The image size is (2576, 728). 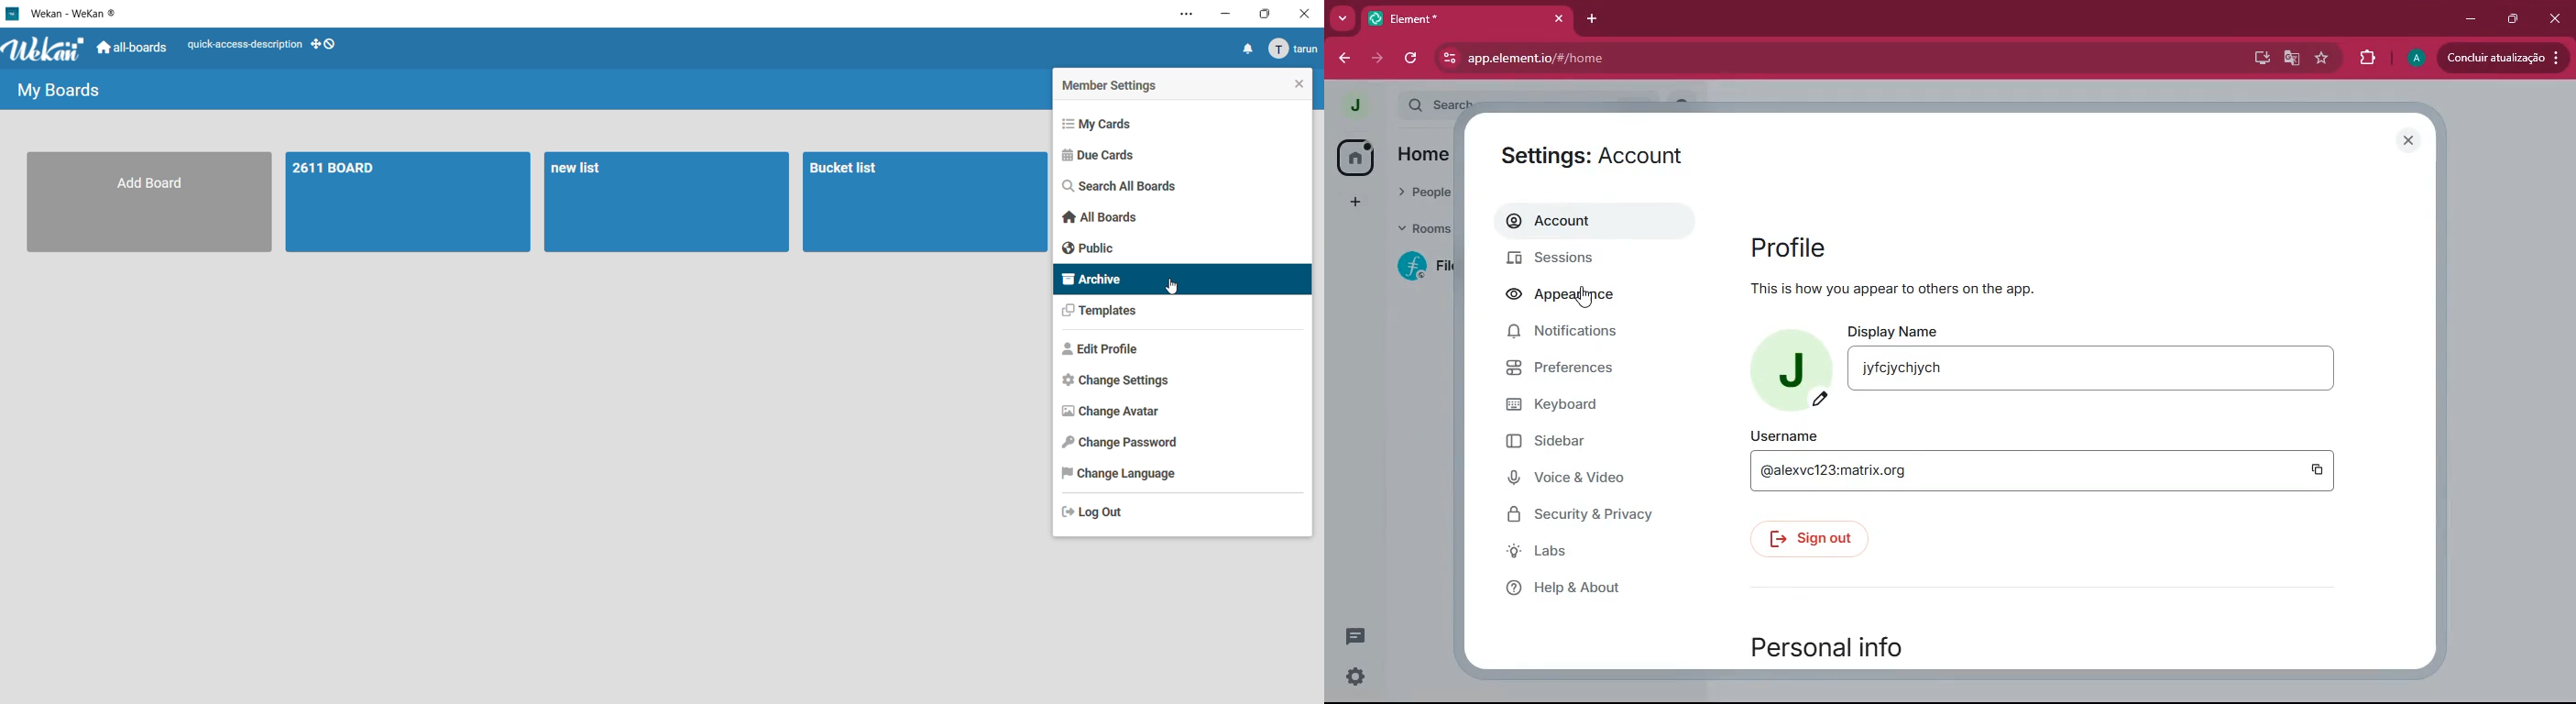 What do you see at coordinates (1818, 539) in the screenshot?
I see `sign out` at bounding box center [1818, 539].